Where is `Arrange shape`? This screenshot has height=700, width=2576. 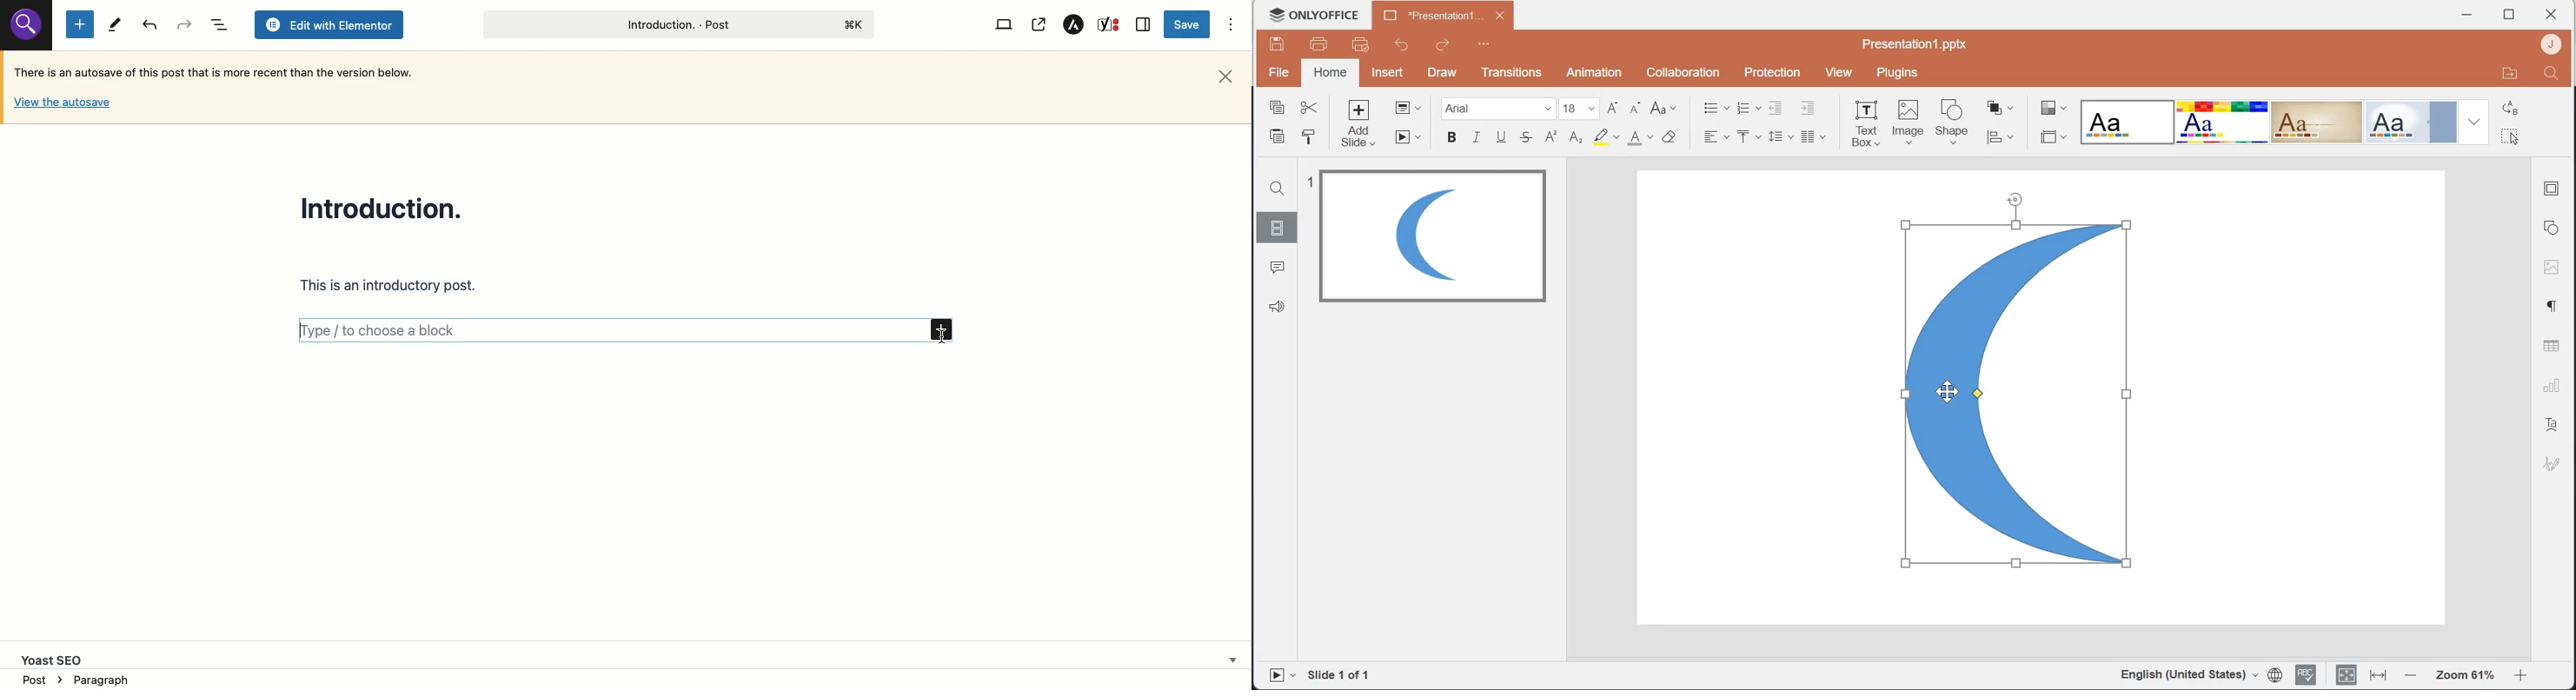 Arrange shape is located at coordinates (2003, 108).